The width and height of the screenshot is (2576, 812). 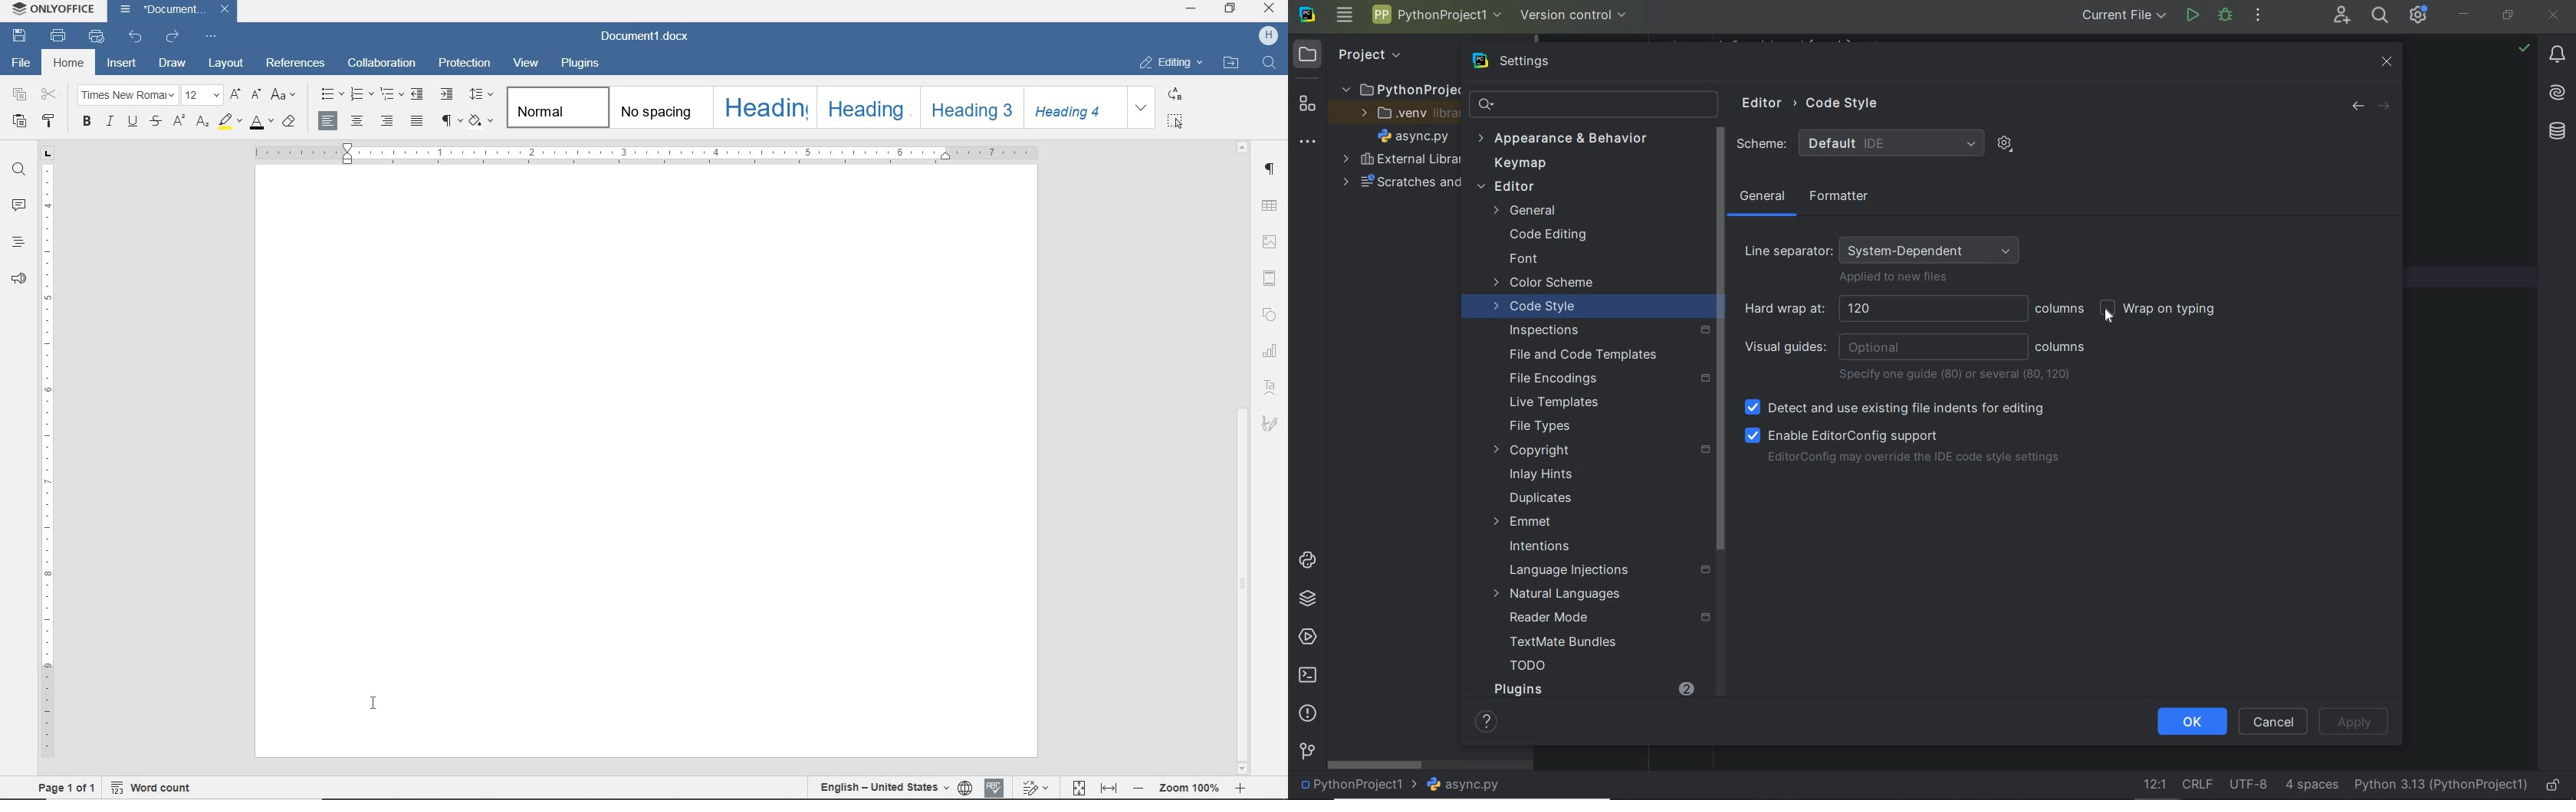 I want to click on header & footer, so click(x=1270, y=278).